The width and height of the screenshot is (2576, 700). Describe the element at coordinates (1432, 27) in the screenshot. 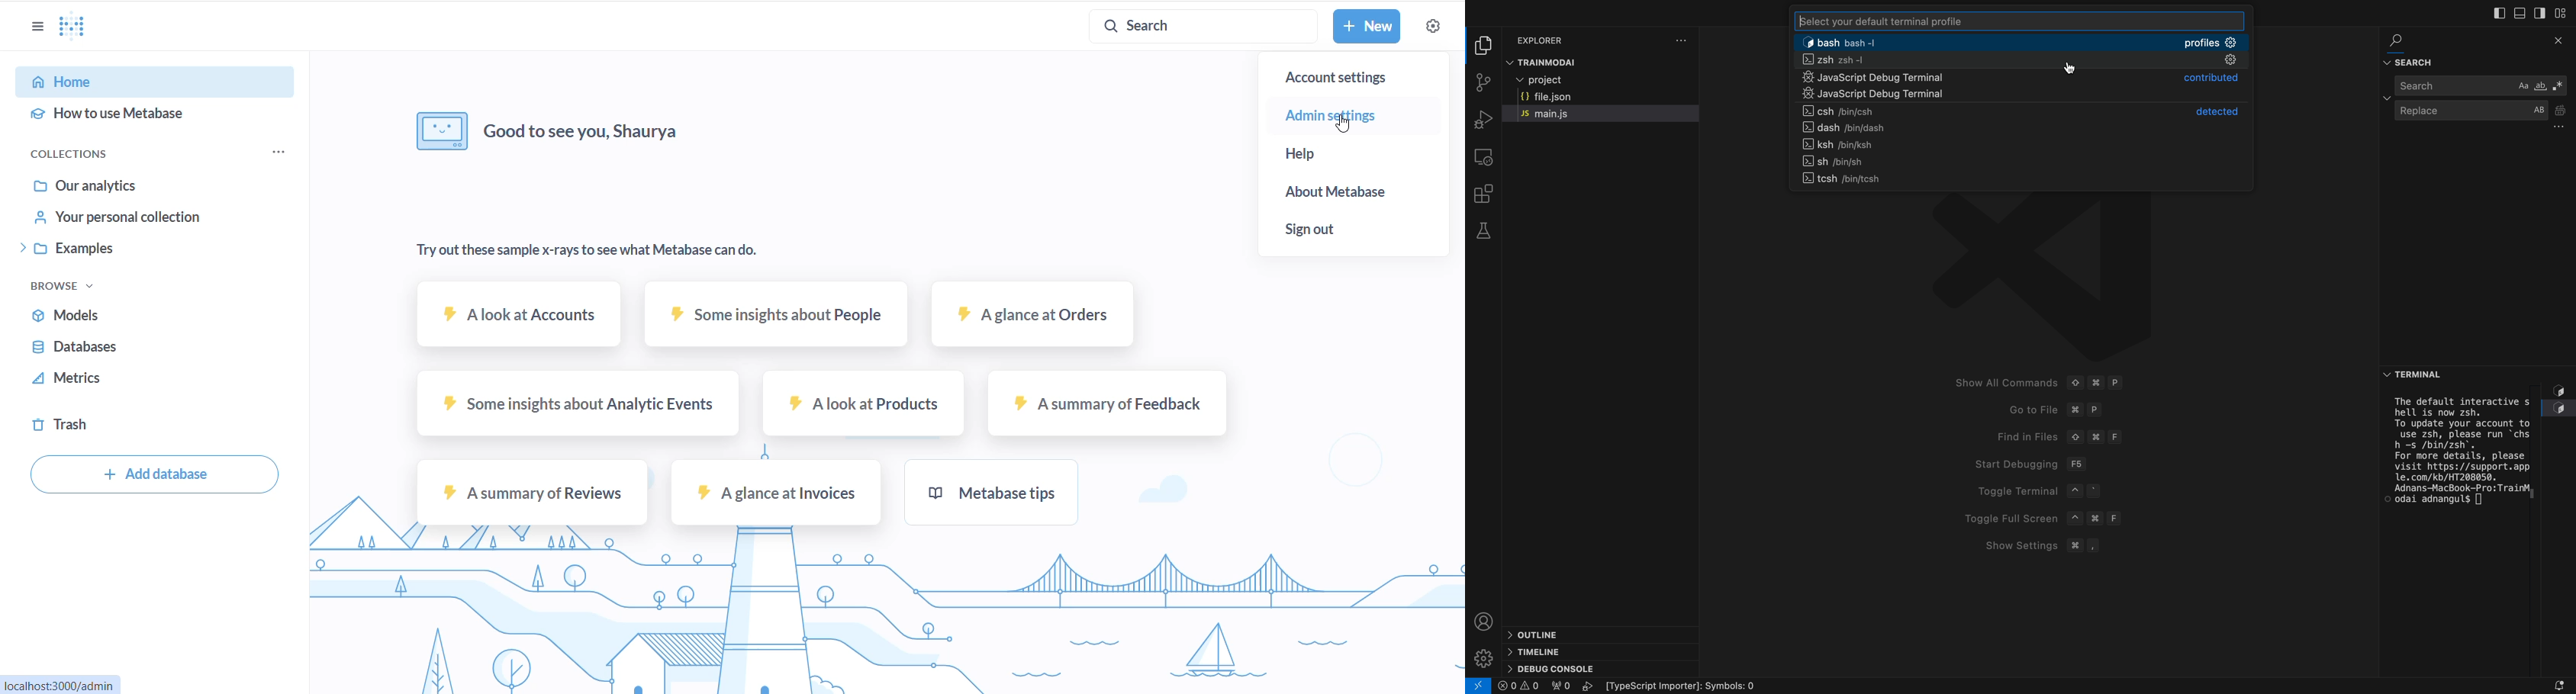

I see `SETTINGS` at that location.